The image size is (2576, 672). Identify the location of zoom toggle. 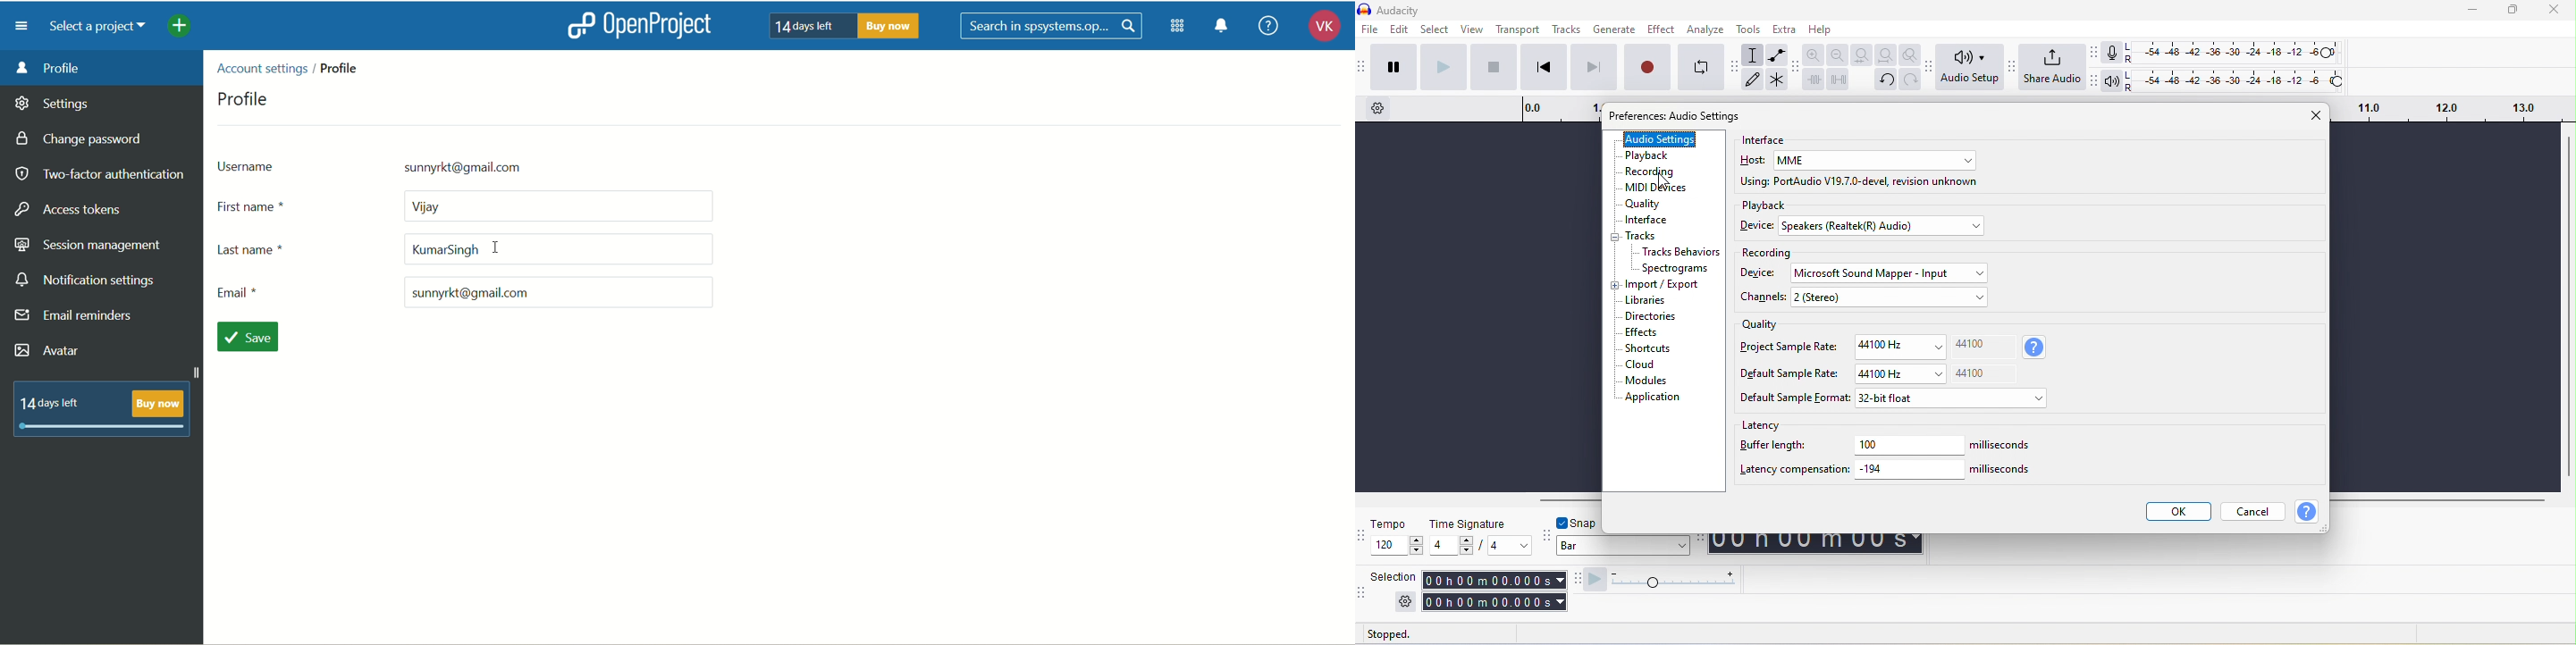
(1913, 54).